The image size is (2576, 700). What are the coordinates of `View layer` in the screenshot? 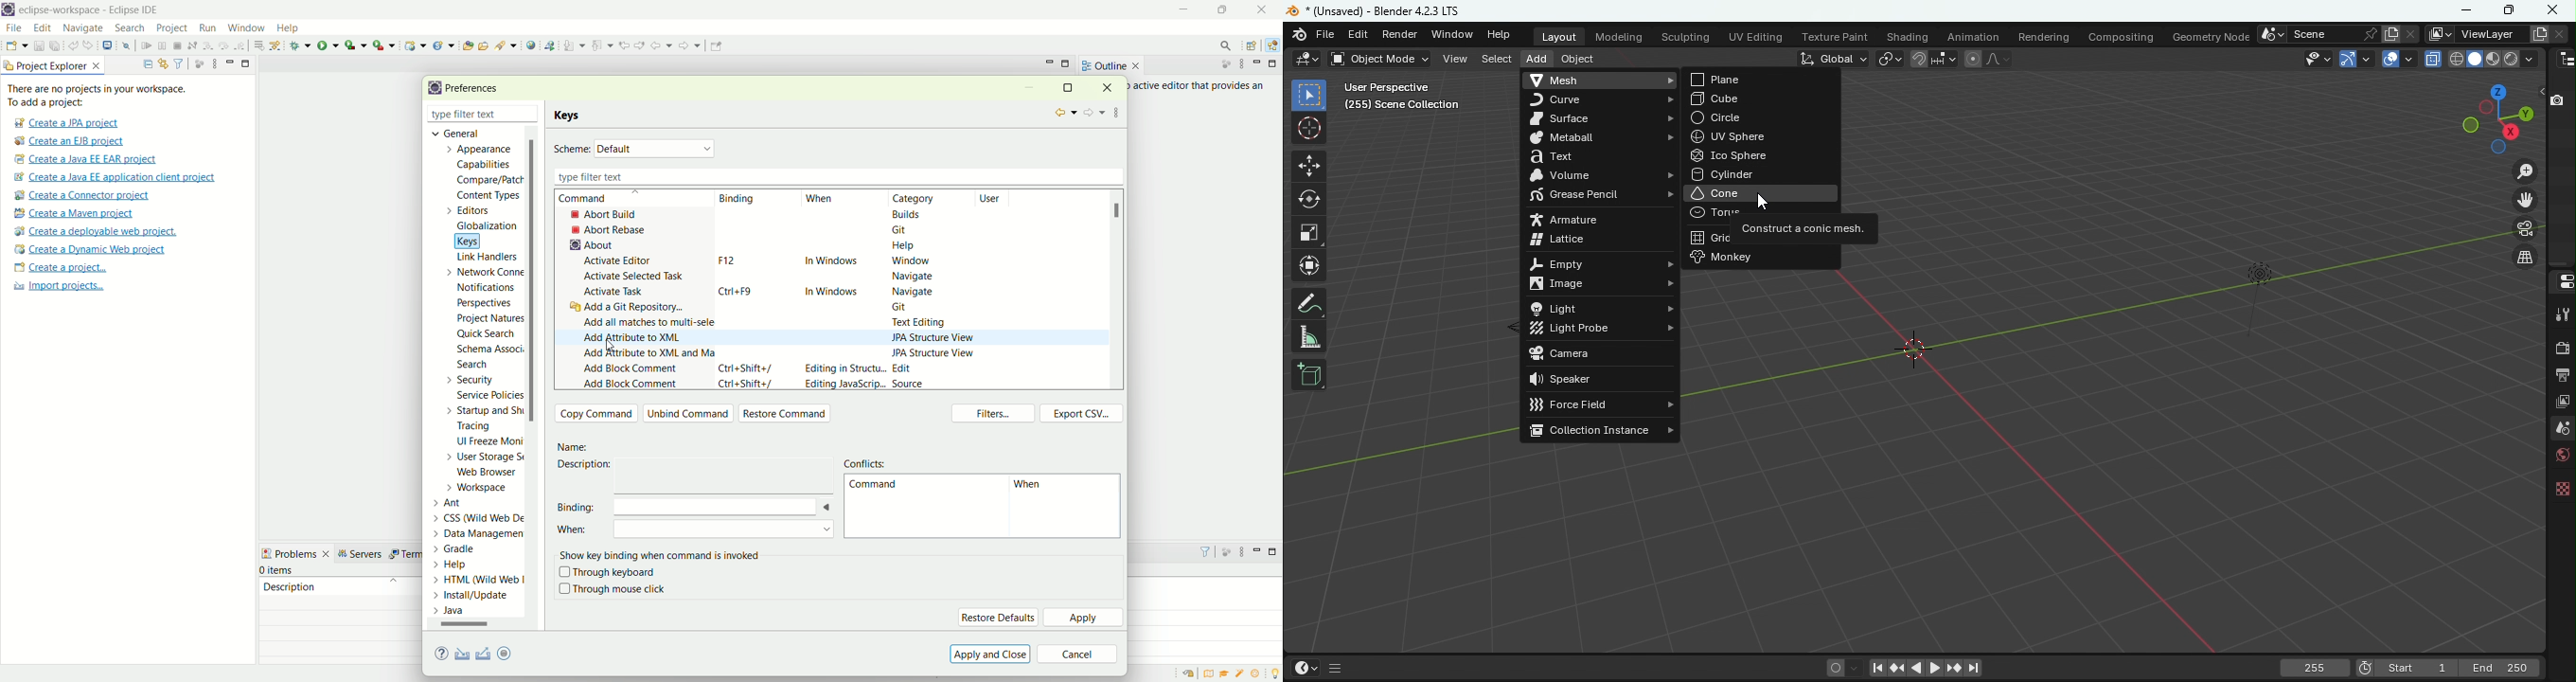 It's located at (2561, 404).